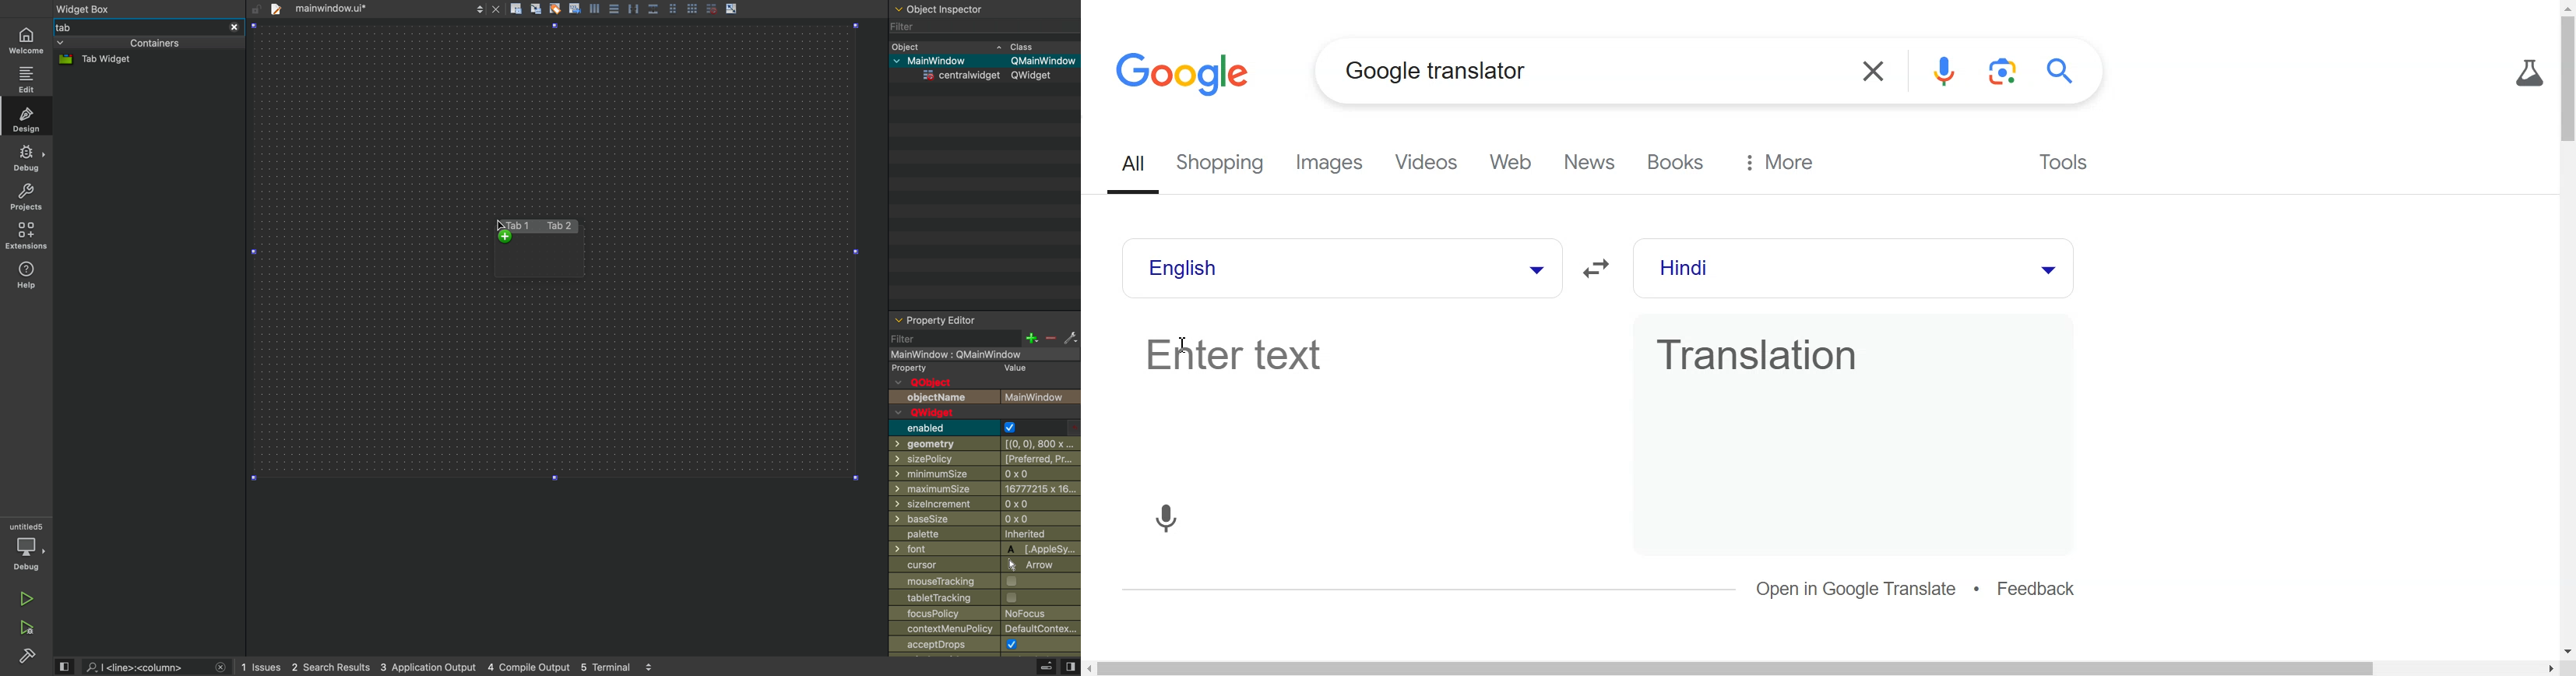  Describe the element at coordinates (595, 8) in the screenshot. I see `align left` at that location.